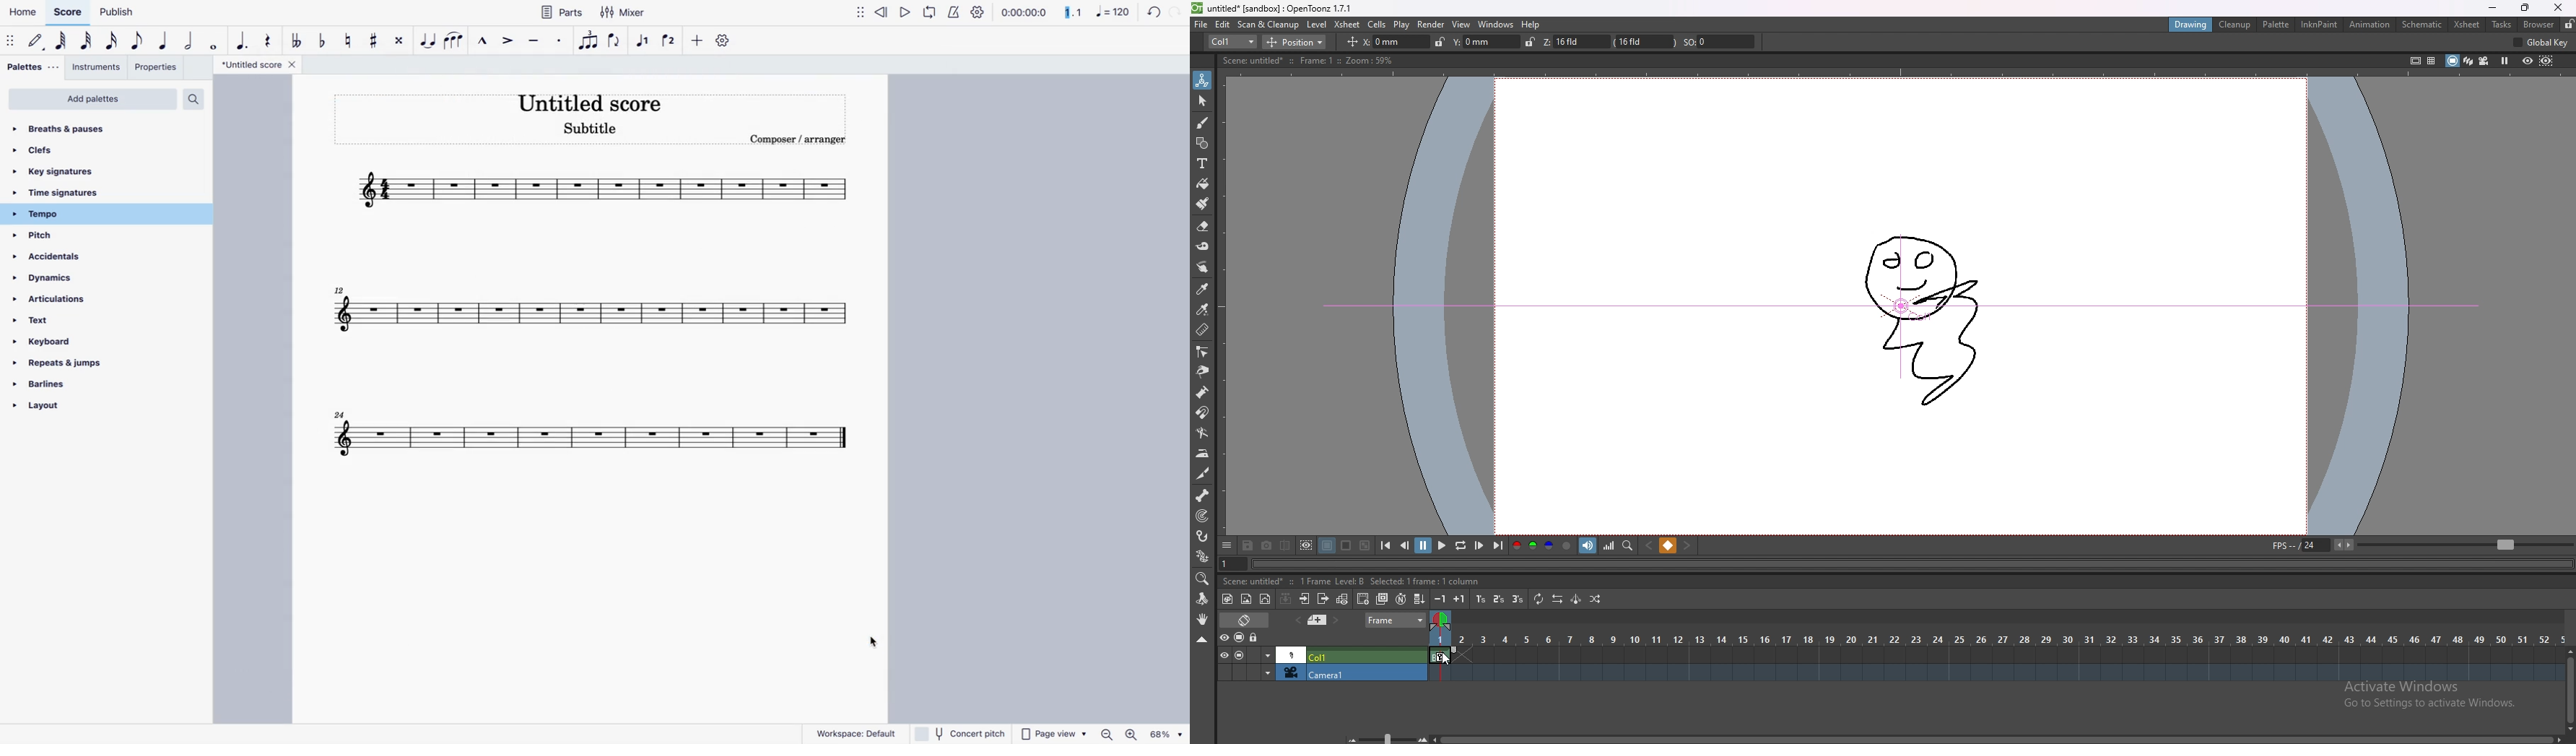 The image size is (2576, 756). Describe the element at coordinates (259, 66) in the screenshot. I see `Untitled` at that location.